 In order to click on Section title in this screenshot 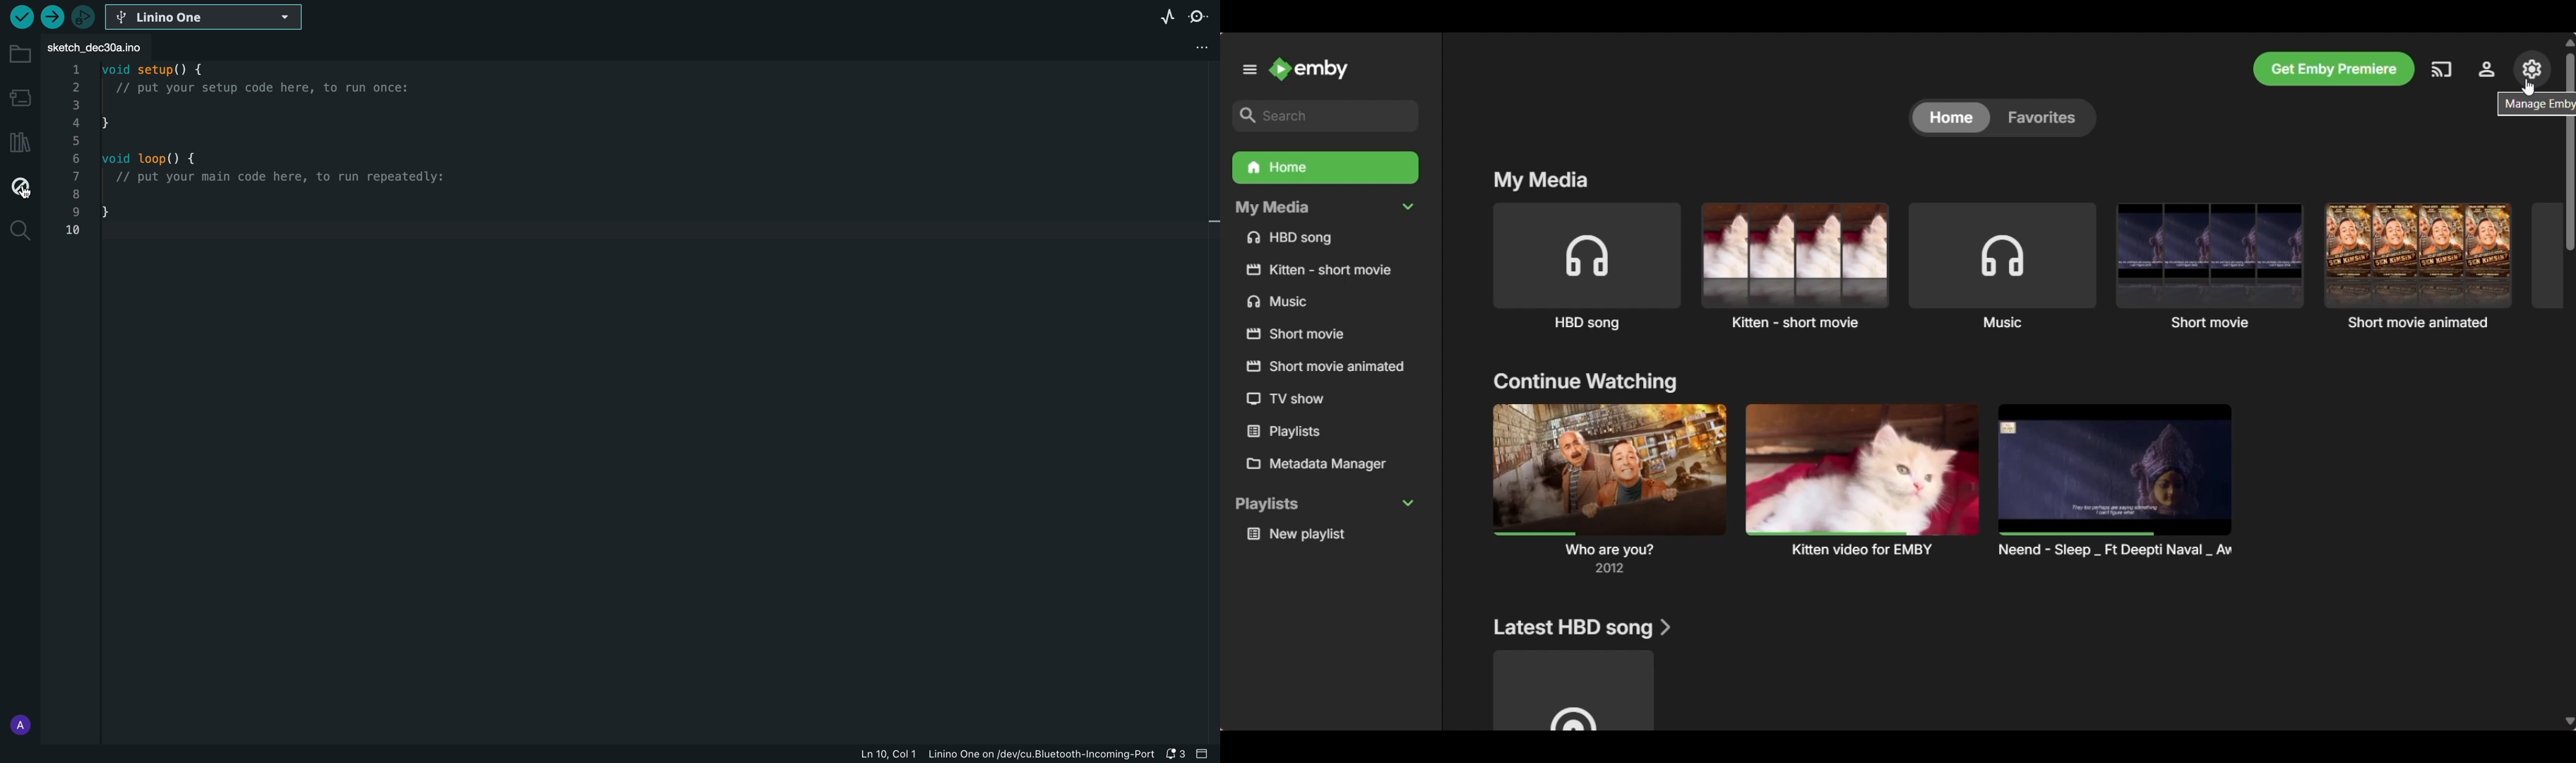, I will do `click(1580, 627)`.